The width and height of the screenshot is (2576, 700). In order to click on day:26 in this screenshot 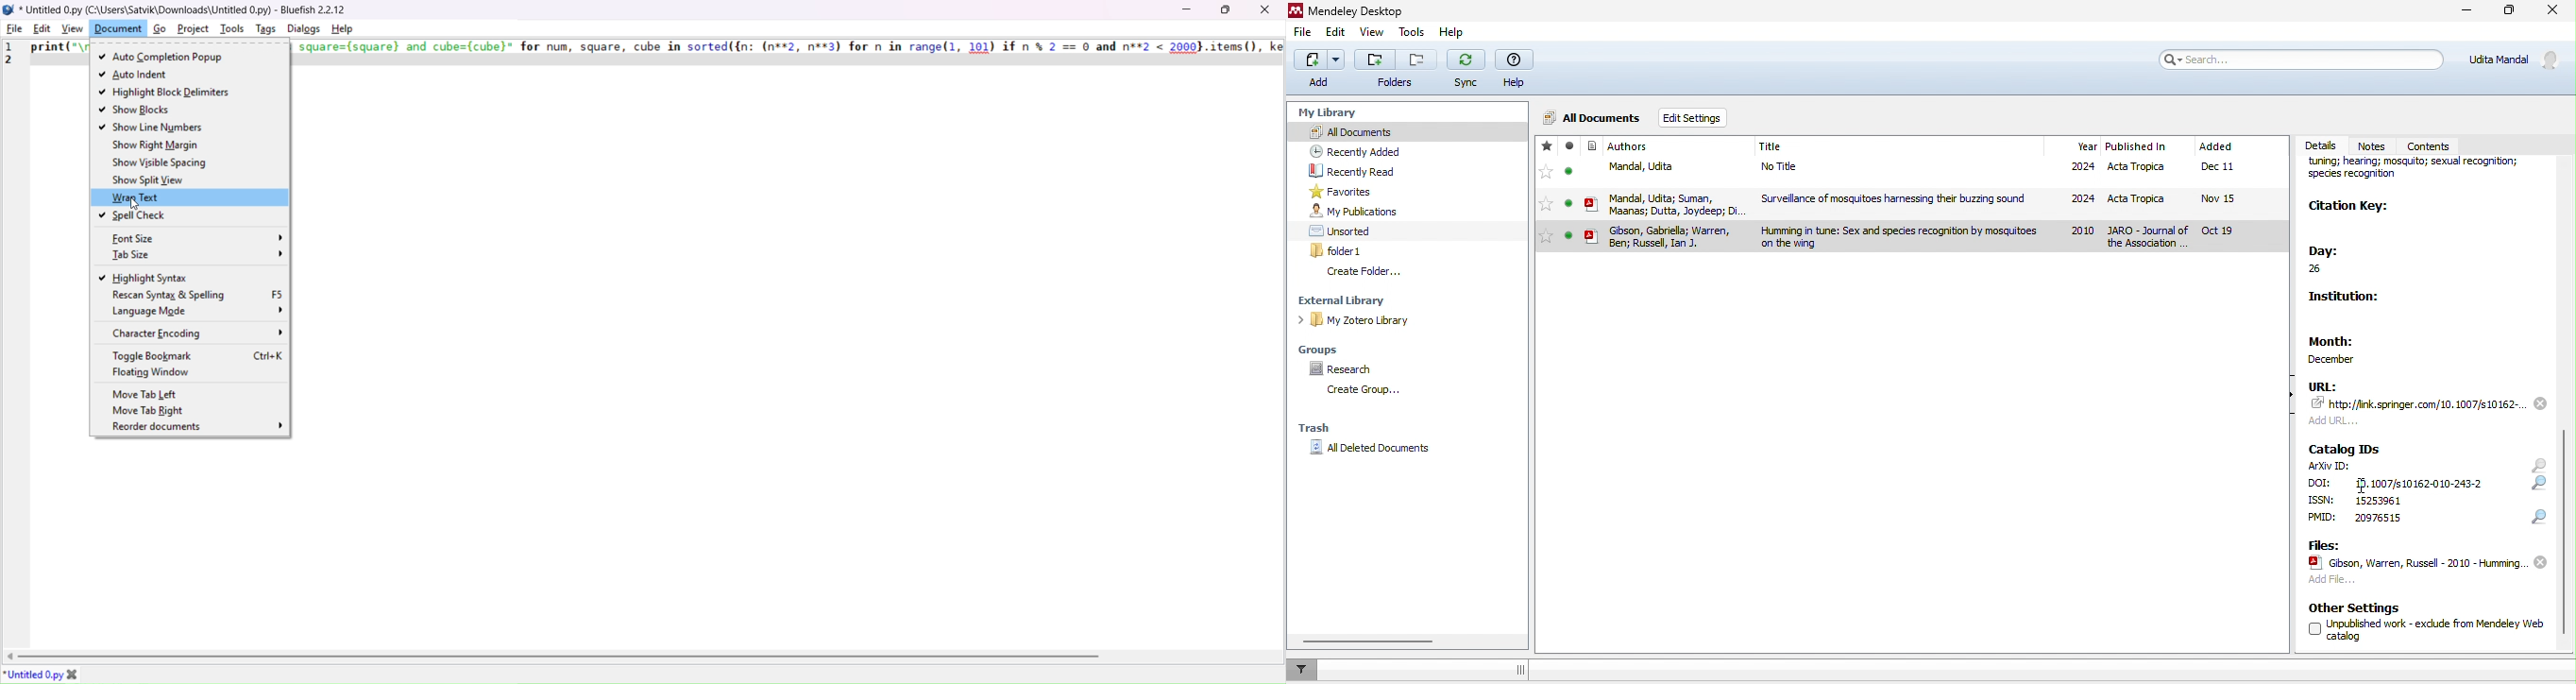, I will do `click(2334, 261)`.